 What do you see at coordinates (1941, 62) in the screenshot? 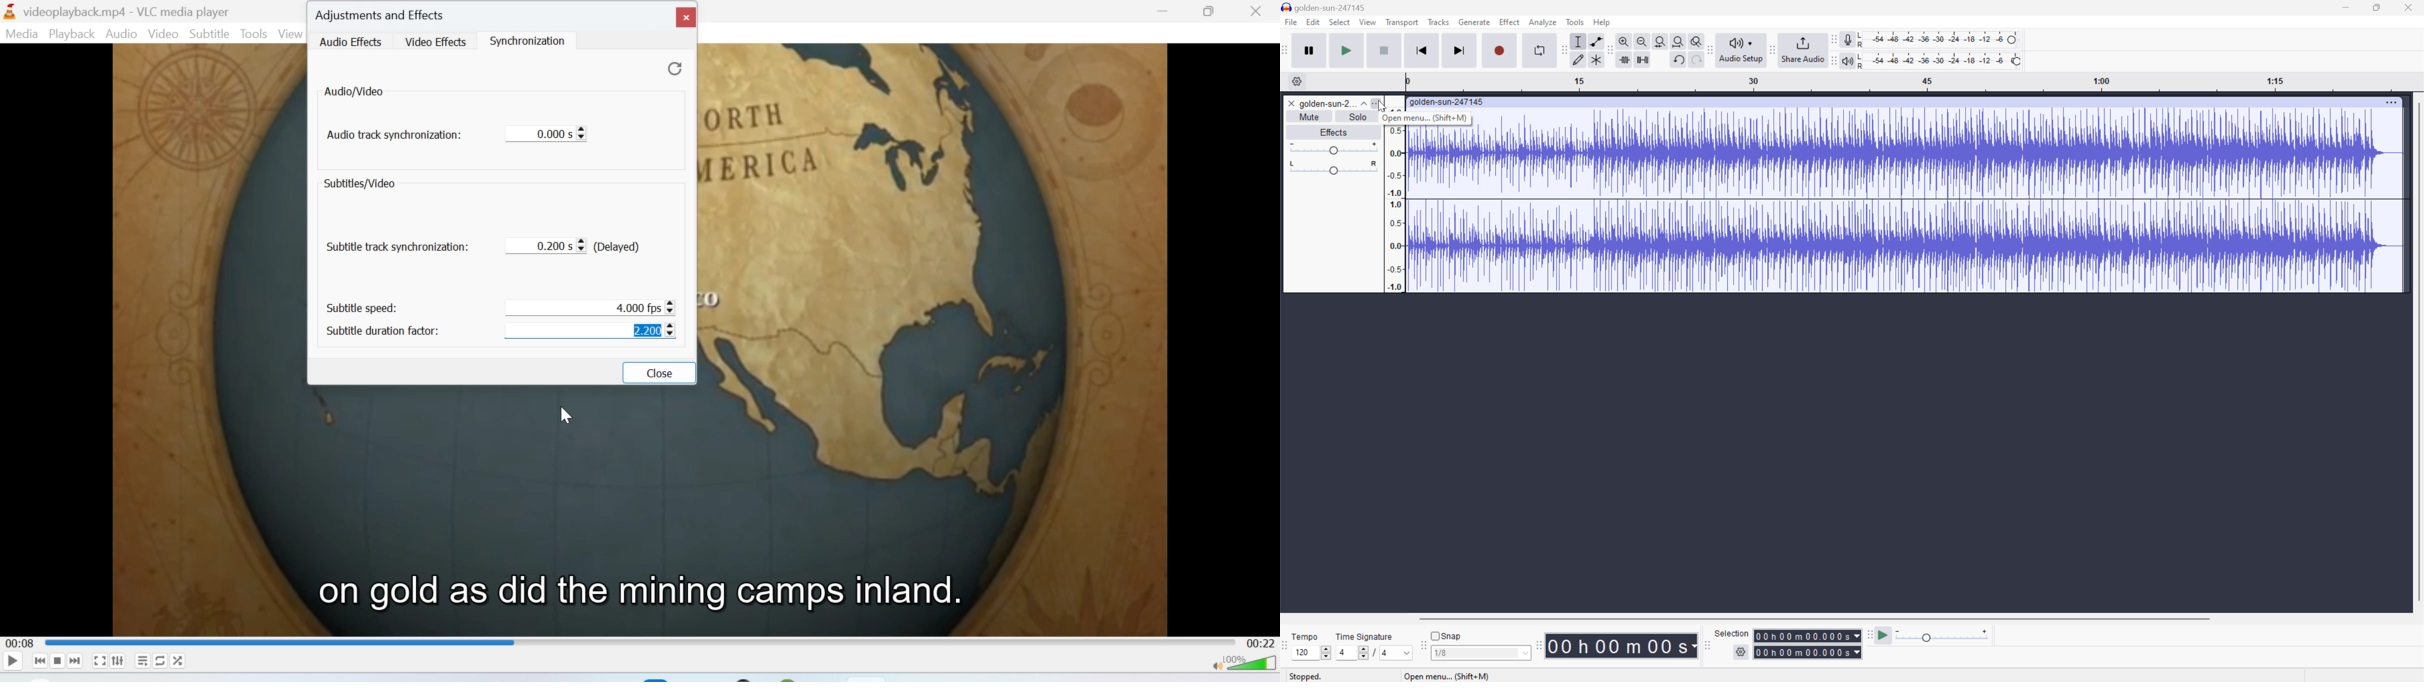
I see `Playback level: 100%` at bounding box center [1941, 62].